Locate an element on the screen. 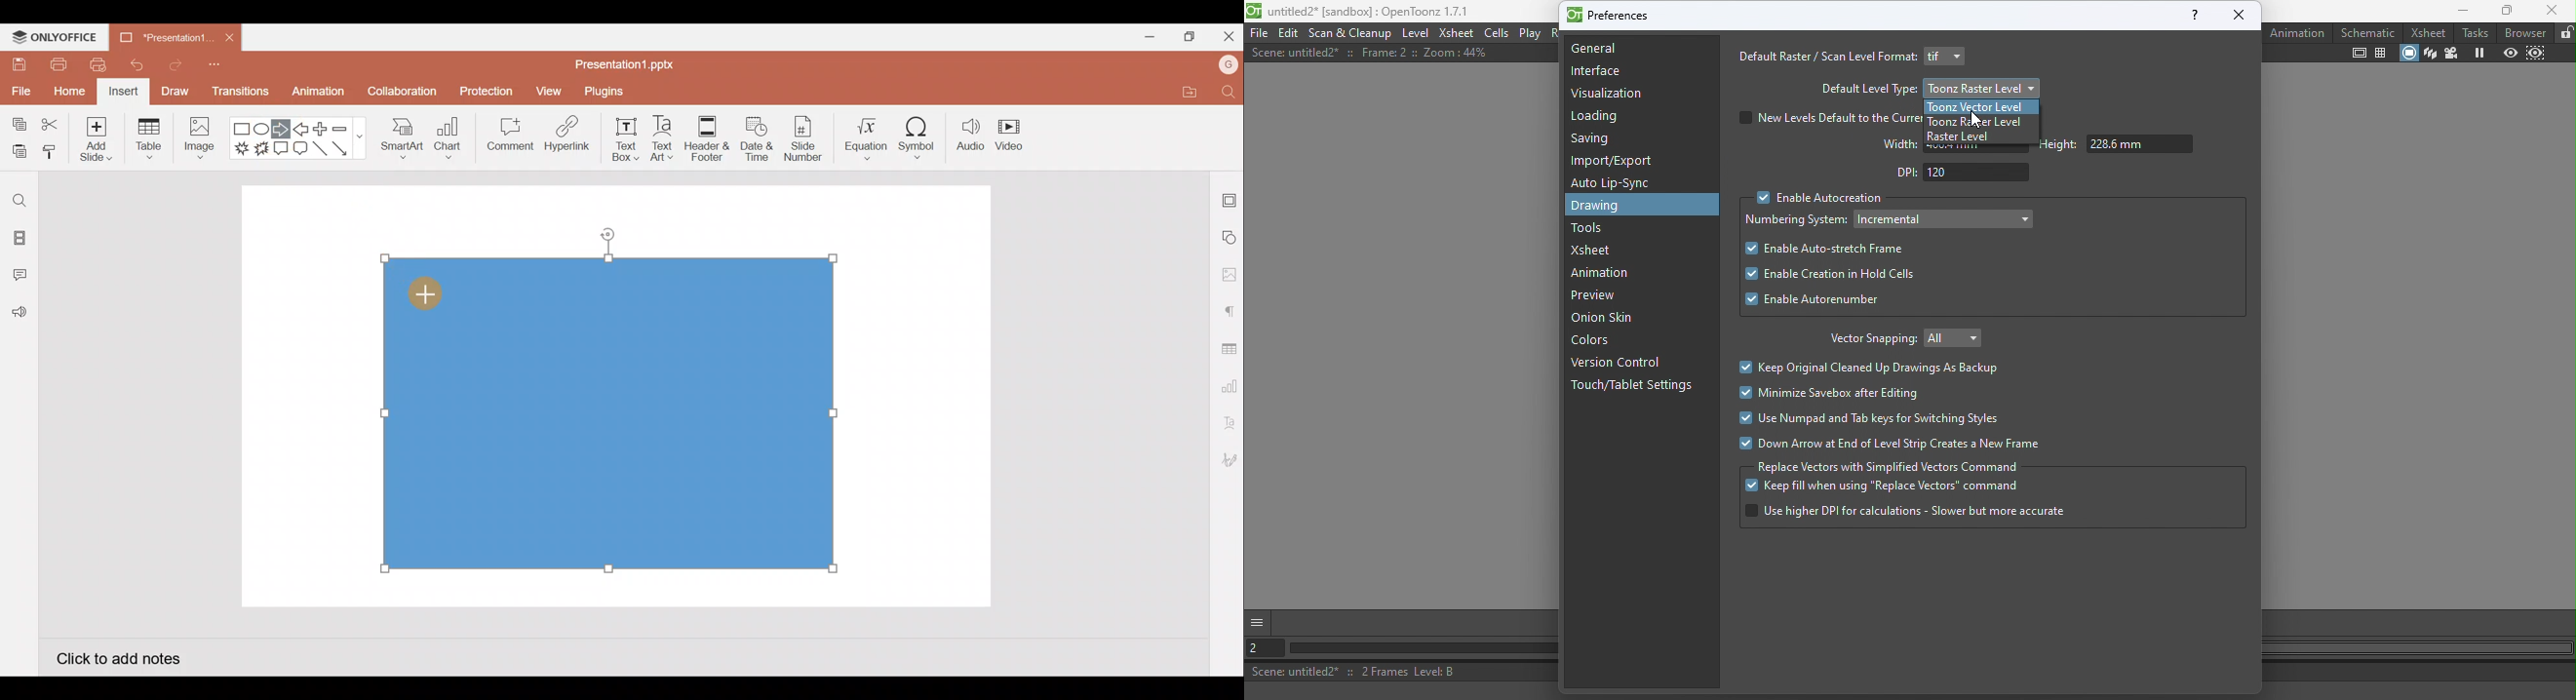  Comment is located at coordinates (506, 137).